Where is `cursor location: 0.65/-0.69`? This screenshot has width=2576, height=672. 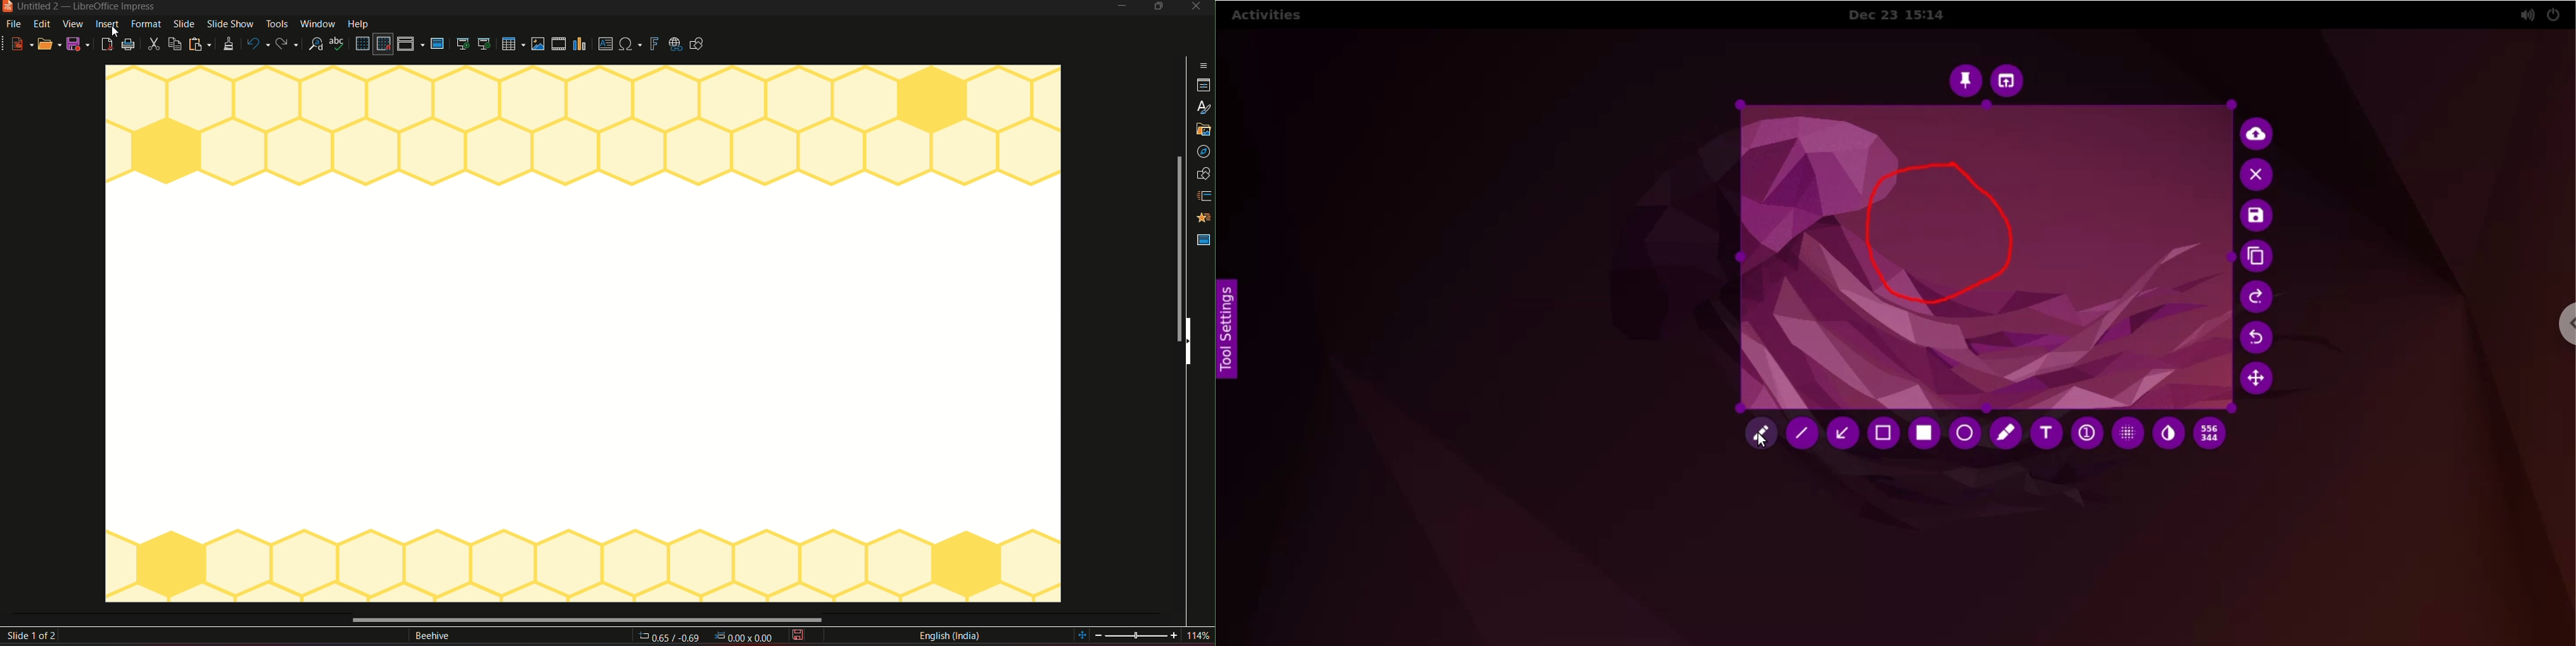 cursor location: 0.65/-0.69 is located at coordinates (672, 637).